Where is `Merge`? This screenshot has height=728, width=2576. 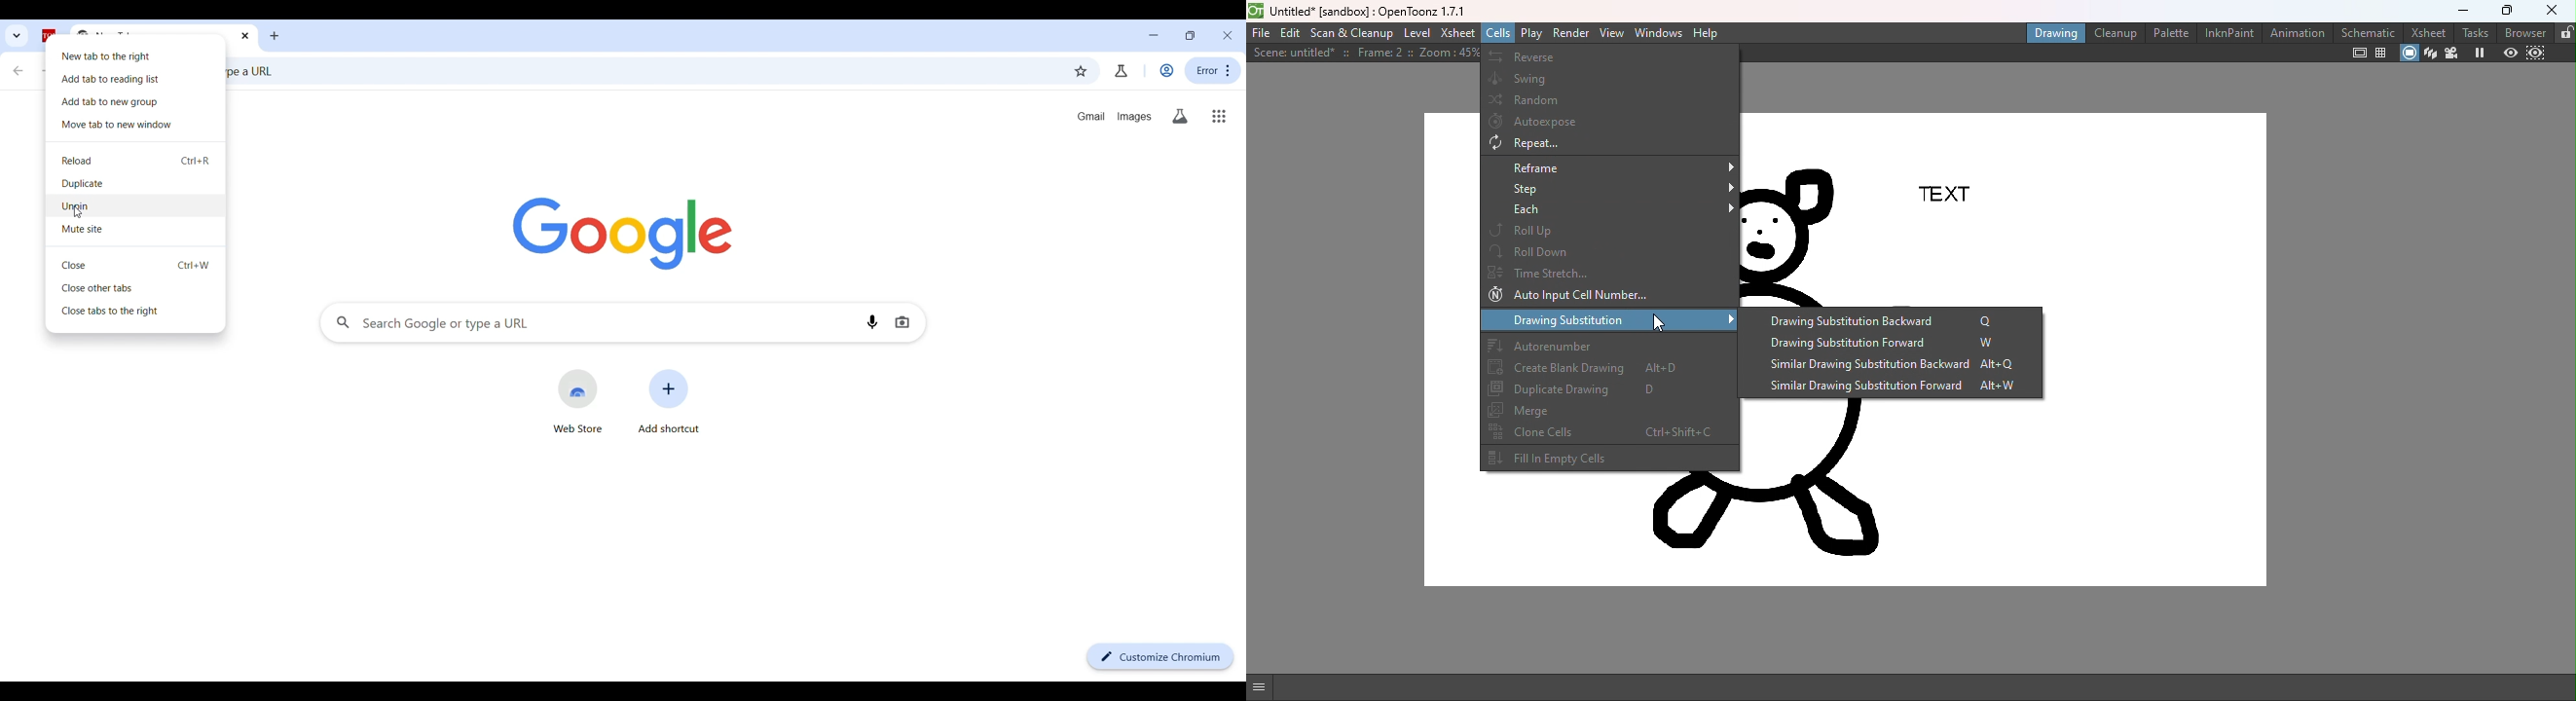
Merge is located at coordinates (1611, 413).